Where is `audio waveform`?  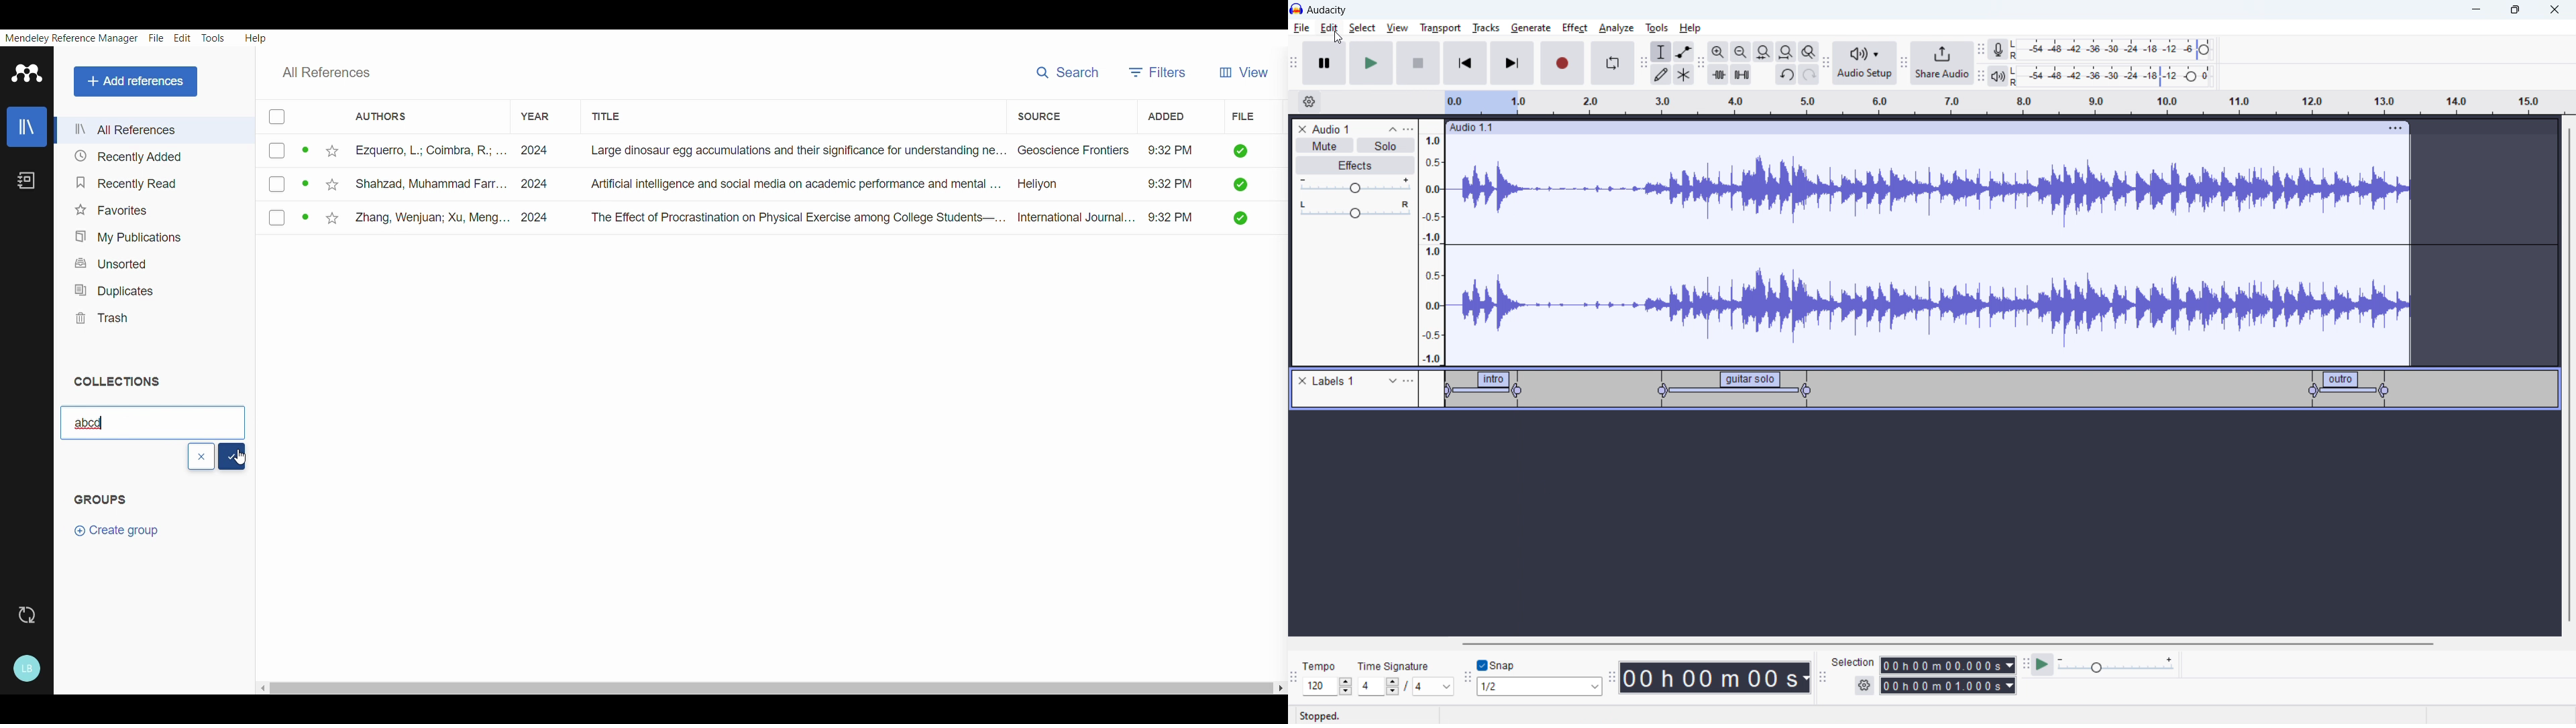 audio waveform is located at coordinates (1929, 248).